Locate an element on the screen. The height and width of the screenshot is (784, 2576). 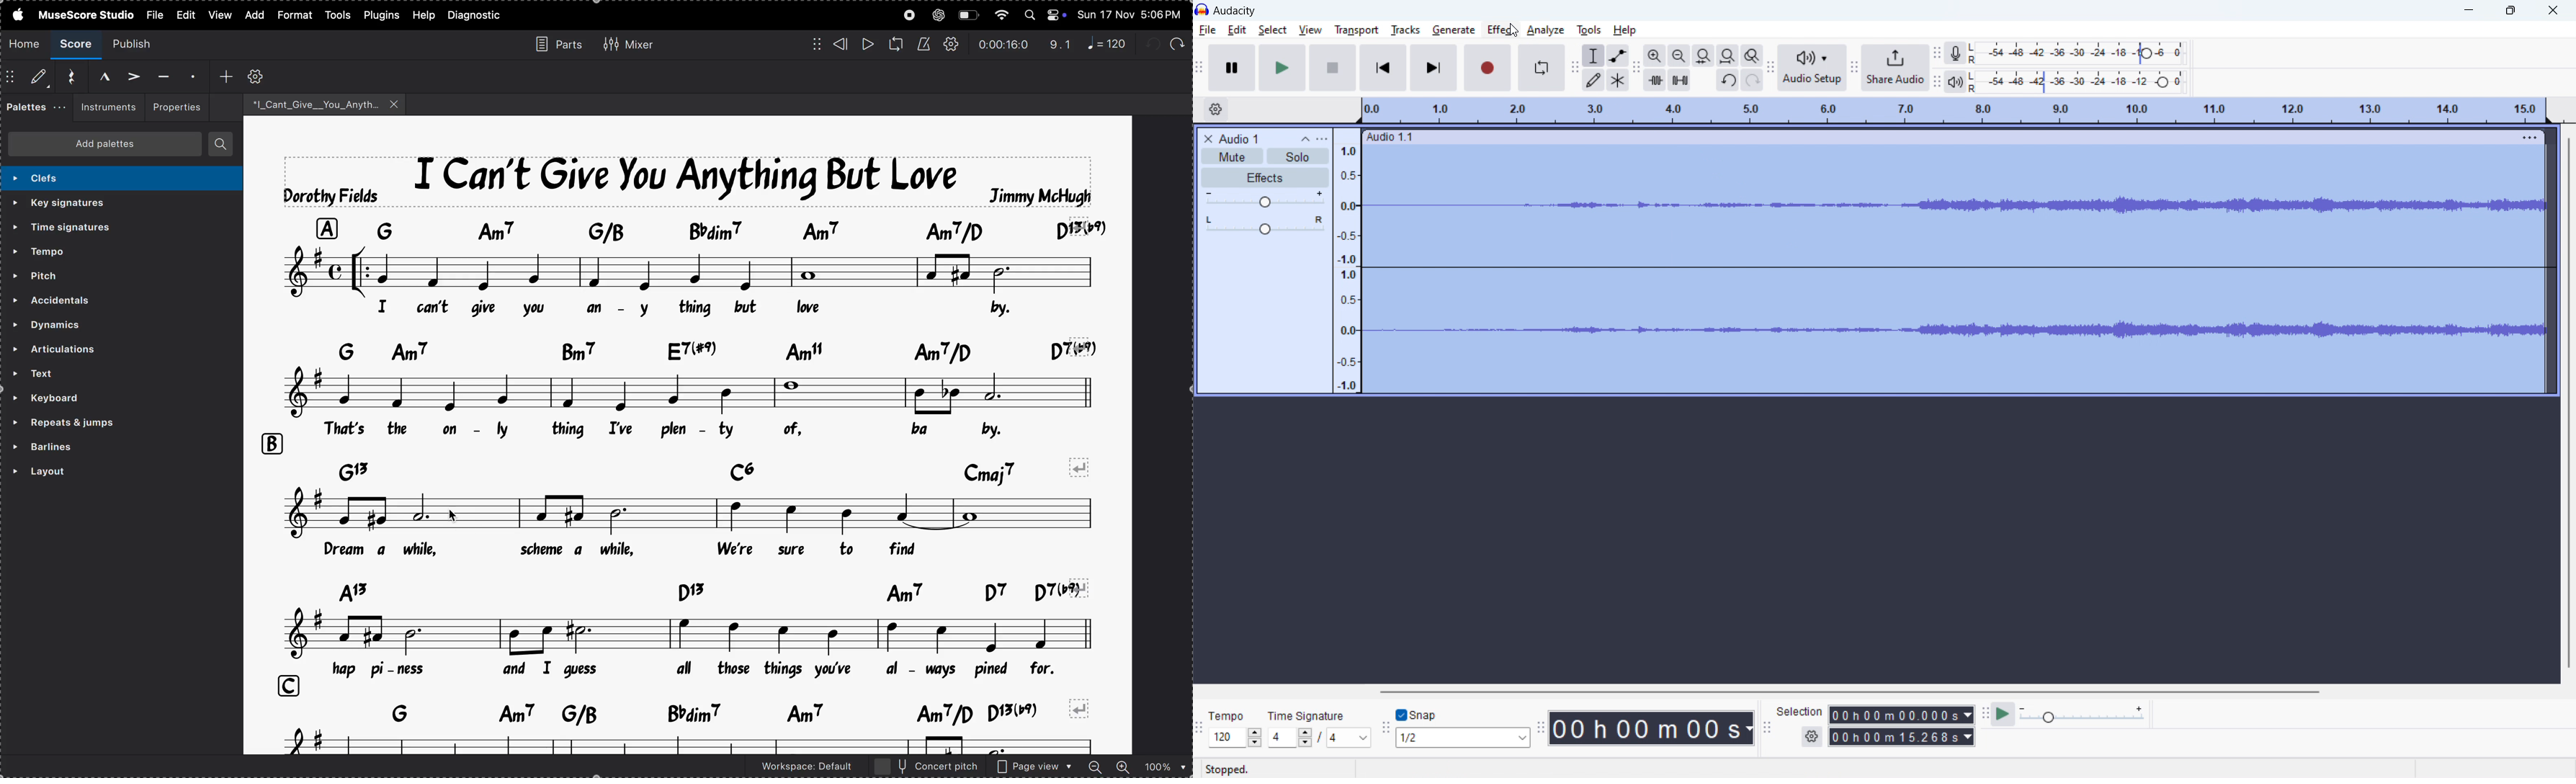
timeline settings is located at coordinates (1216, 109).